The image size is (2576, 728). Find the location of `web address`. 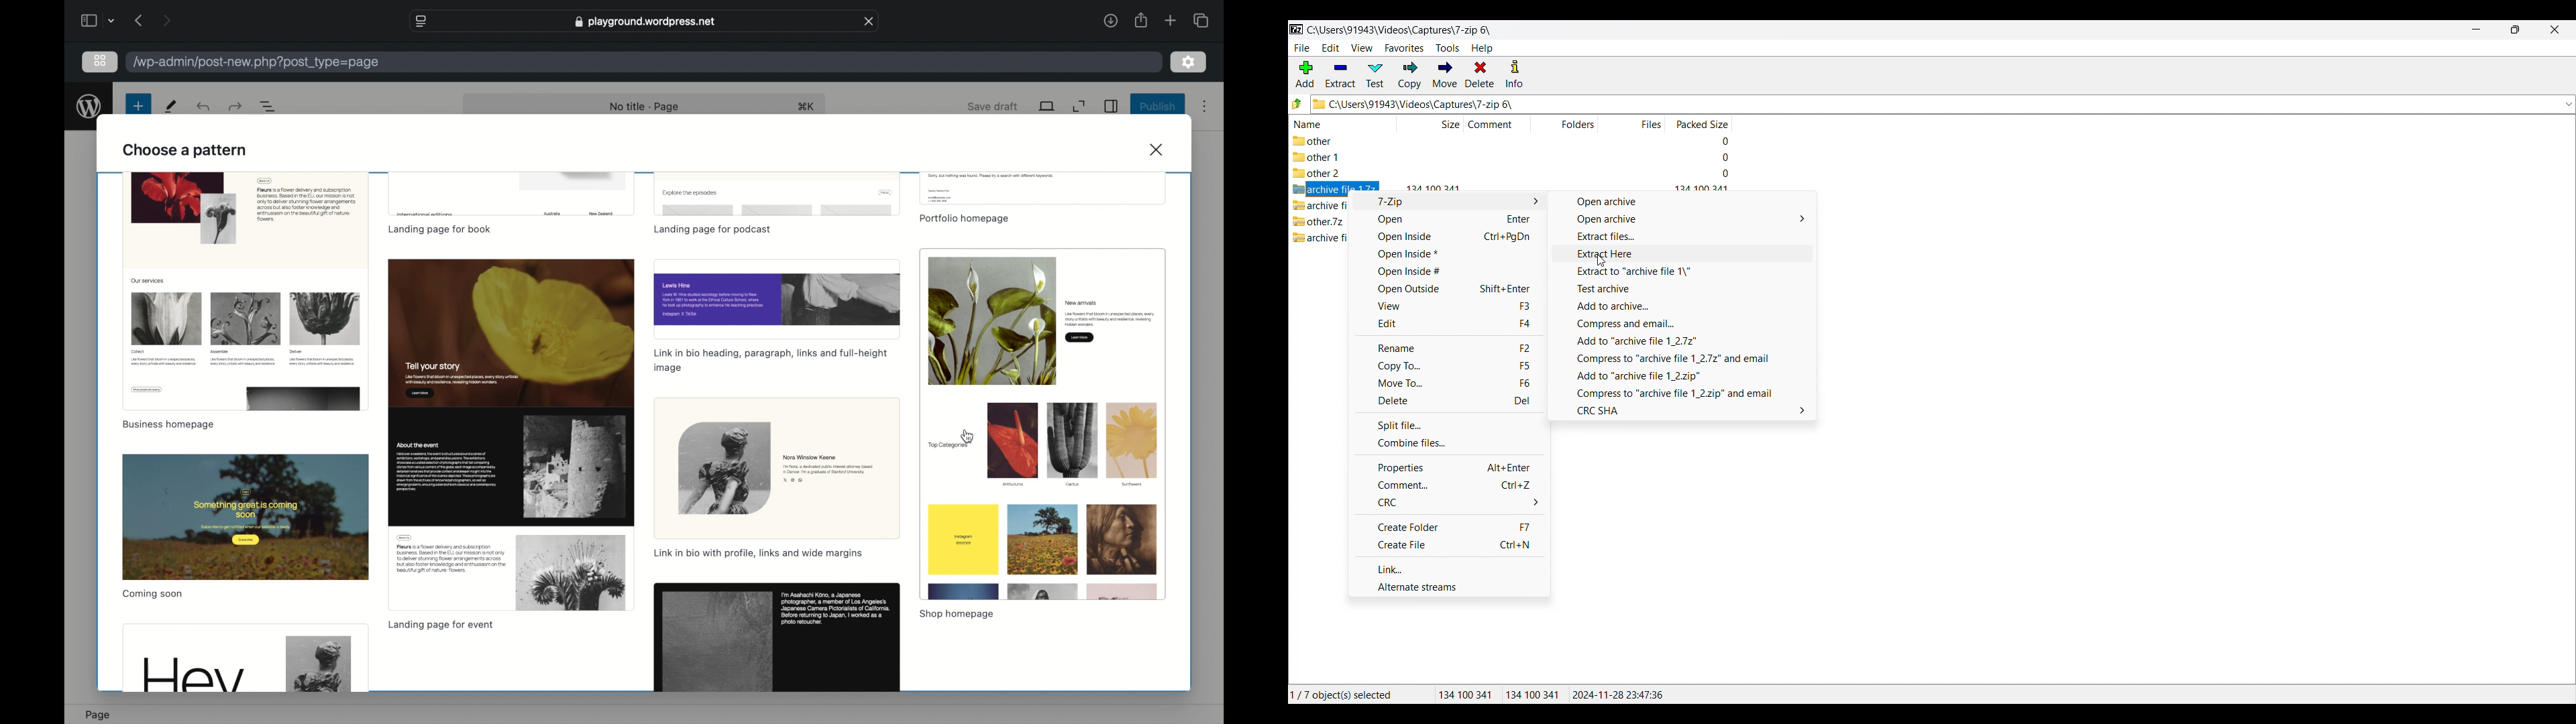

web address is located at coordinates (644, 21).